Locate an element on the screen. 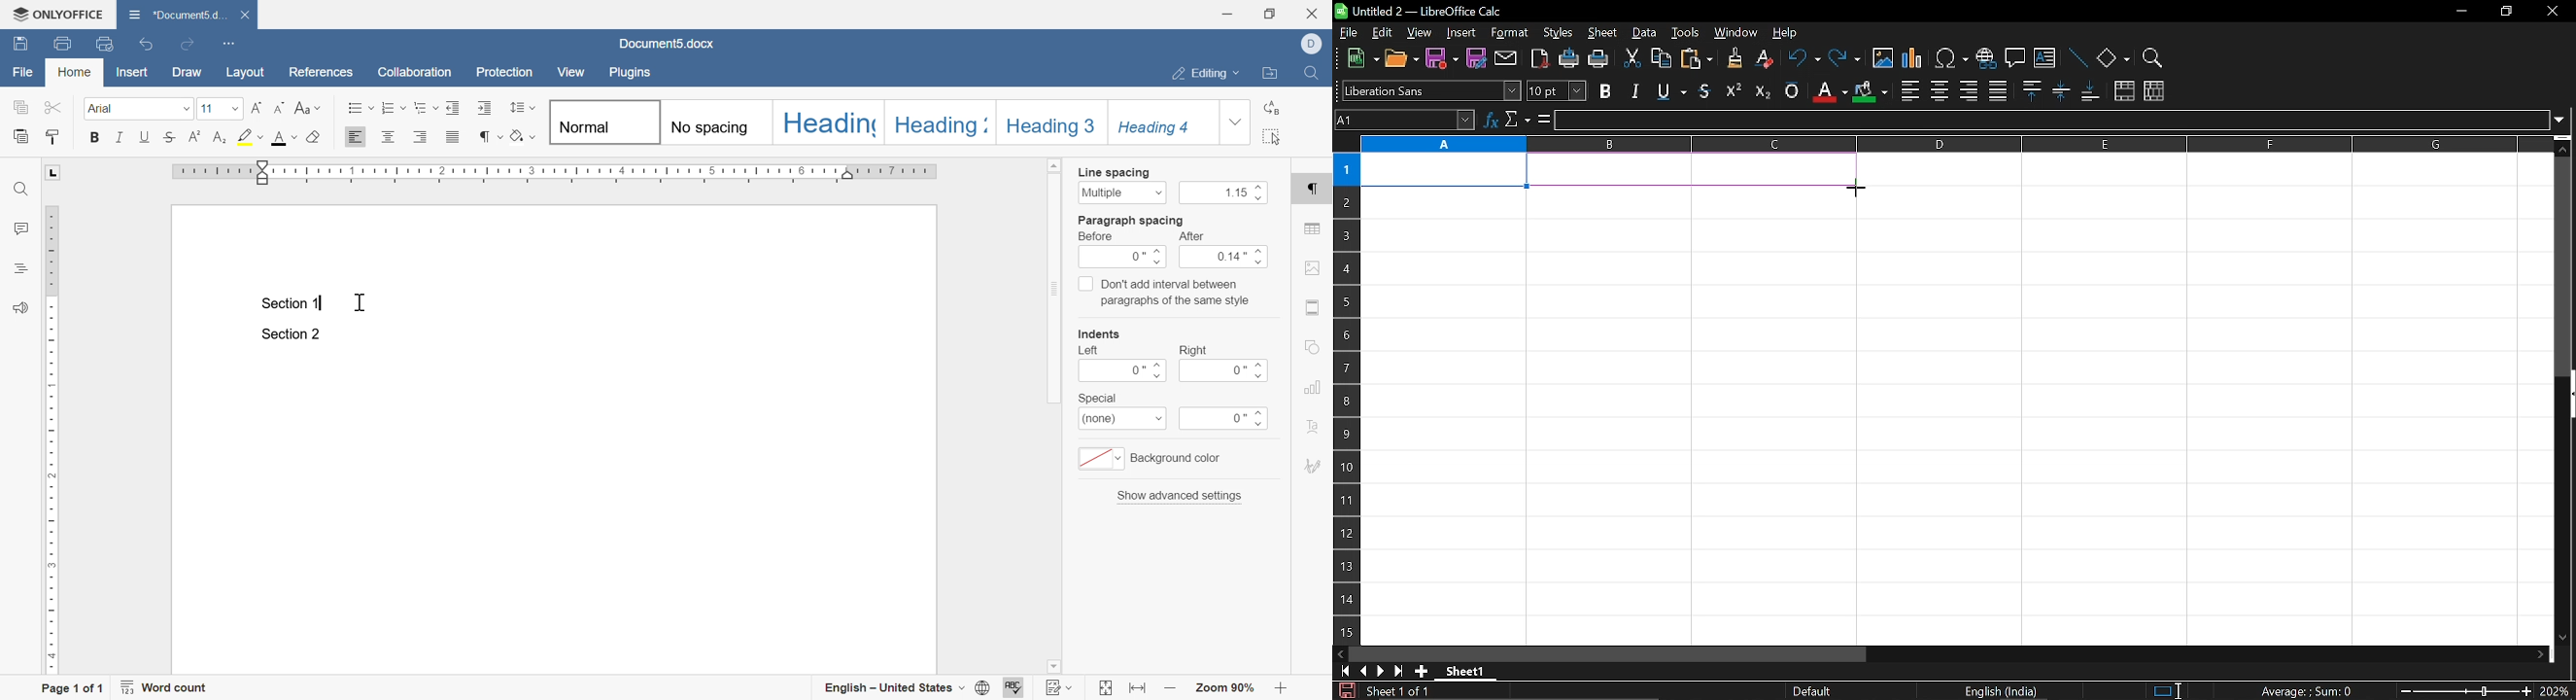  collaboration is located at coordinates (419, 75).